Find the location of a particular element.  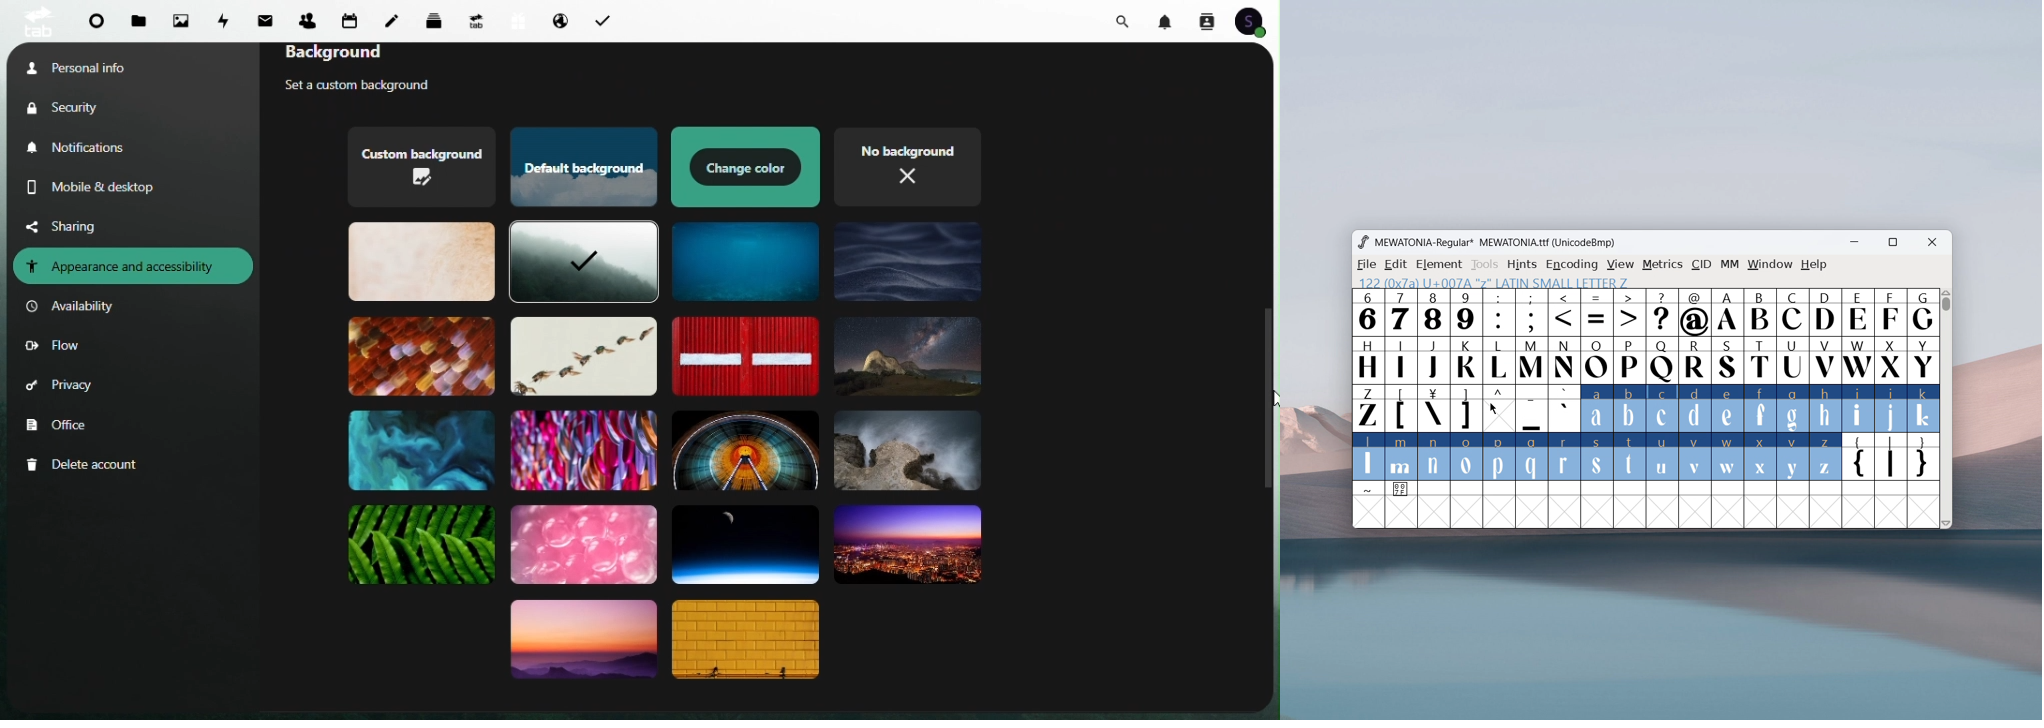

encoding is located at coordinates (1572, 263).